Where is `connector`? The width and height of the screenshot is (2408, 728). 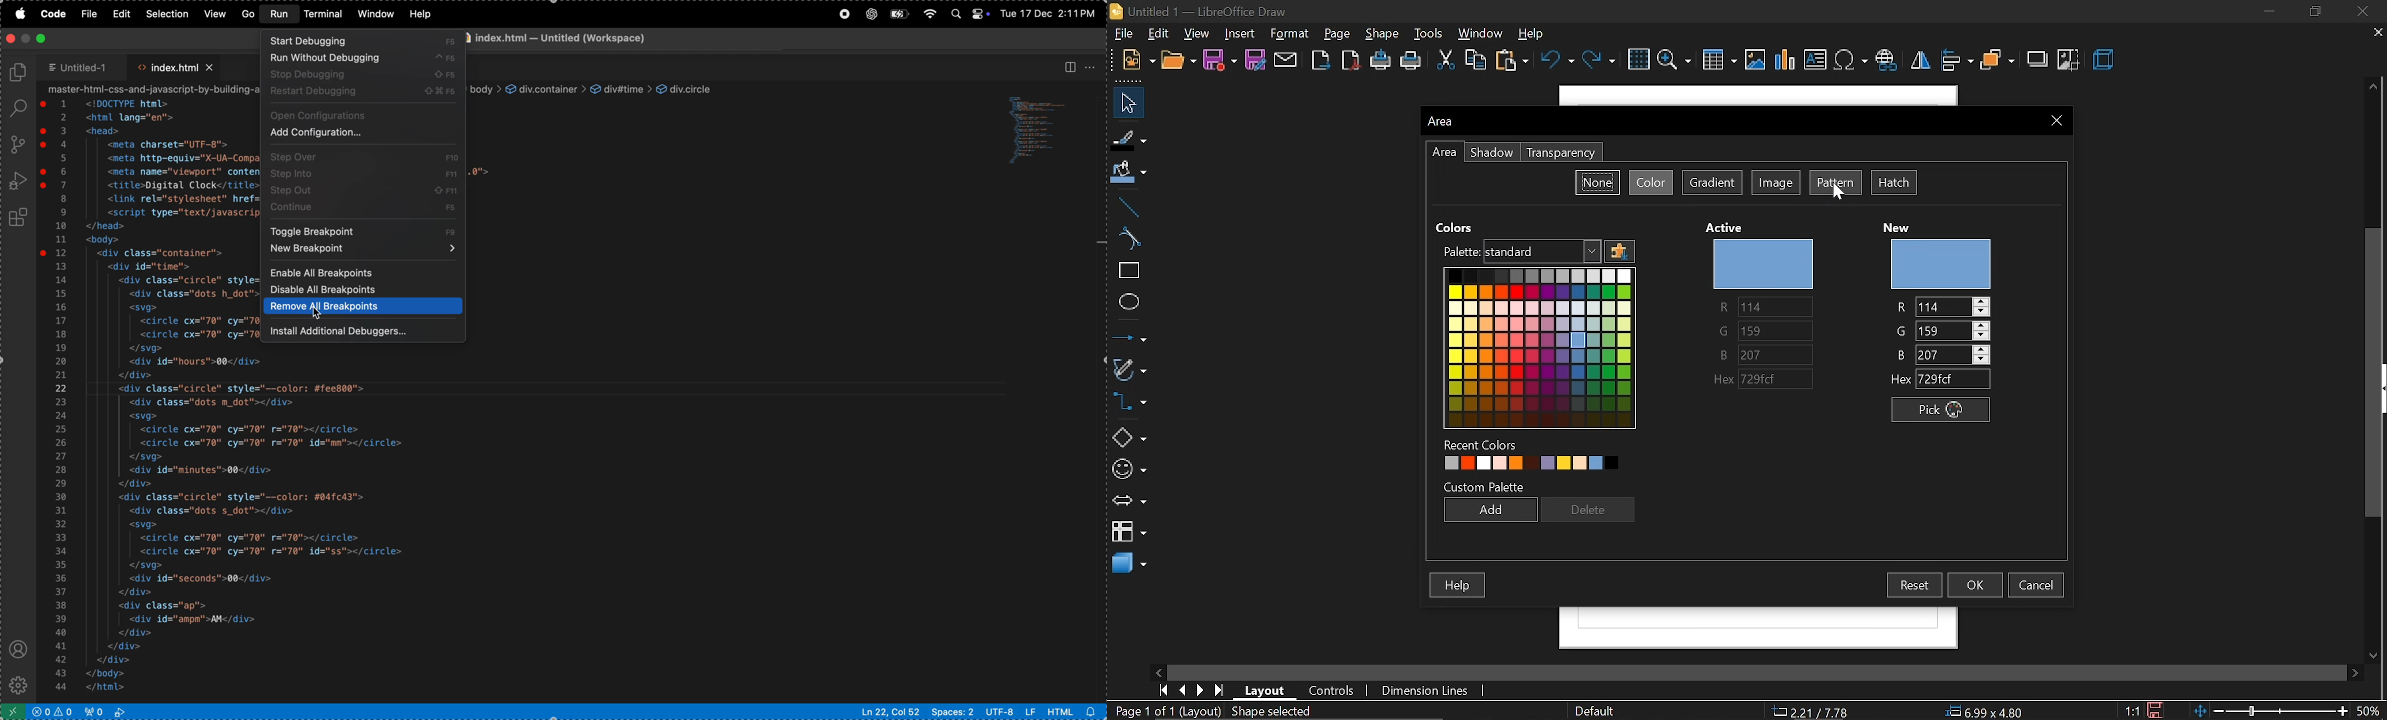
connector is located at coordinates (1127, 401).